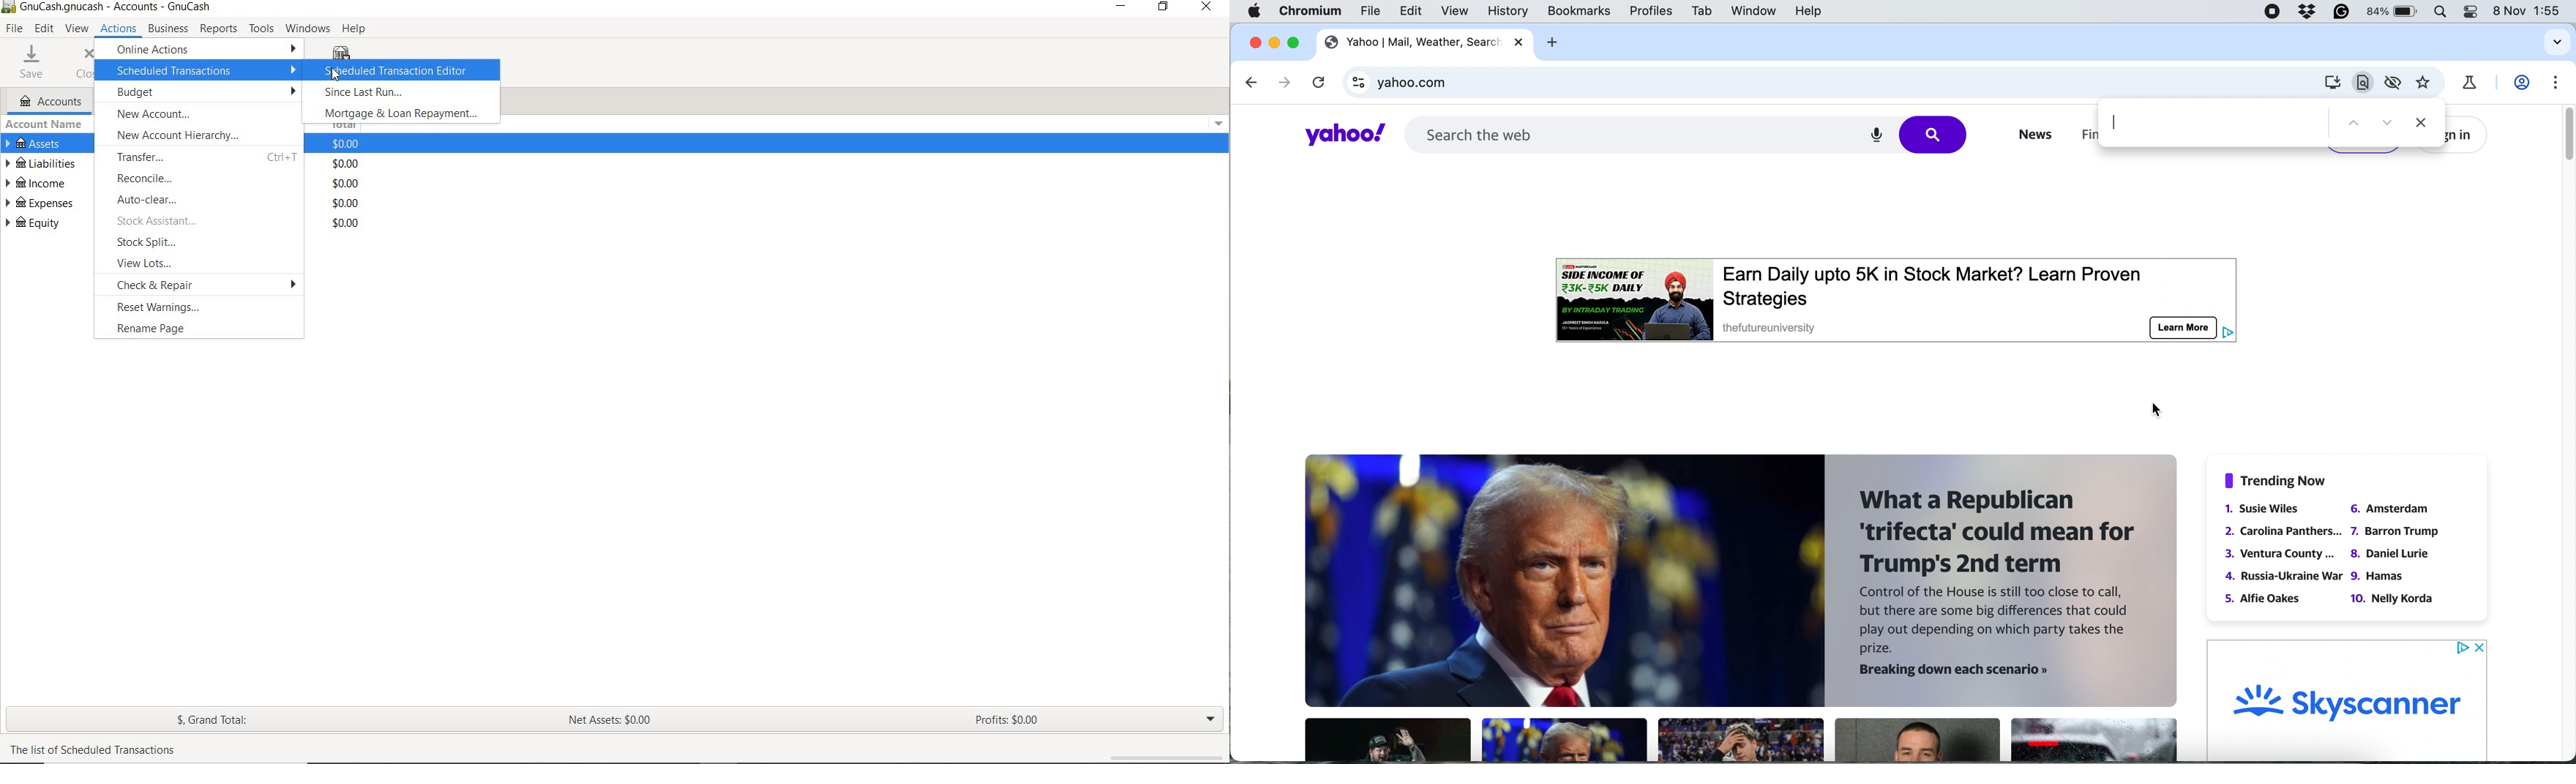  I want to click on MORTGAGE & LOAN REPAYMENT, so click(400, 114).